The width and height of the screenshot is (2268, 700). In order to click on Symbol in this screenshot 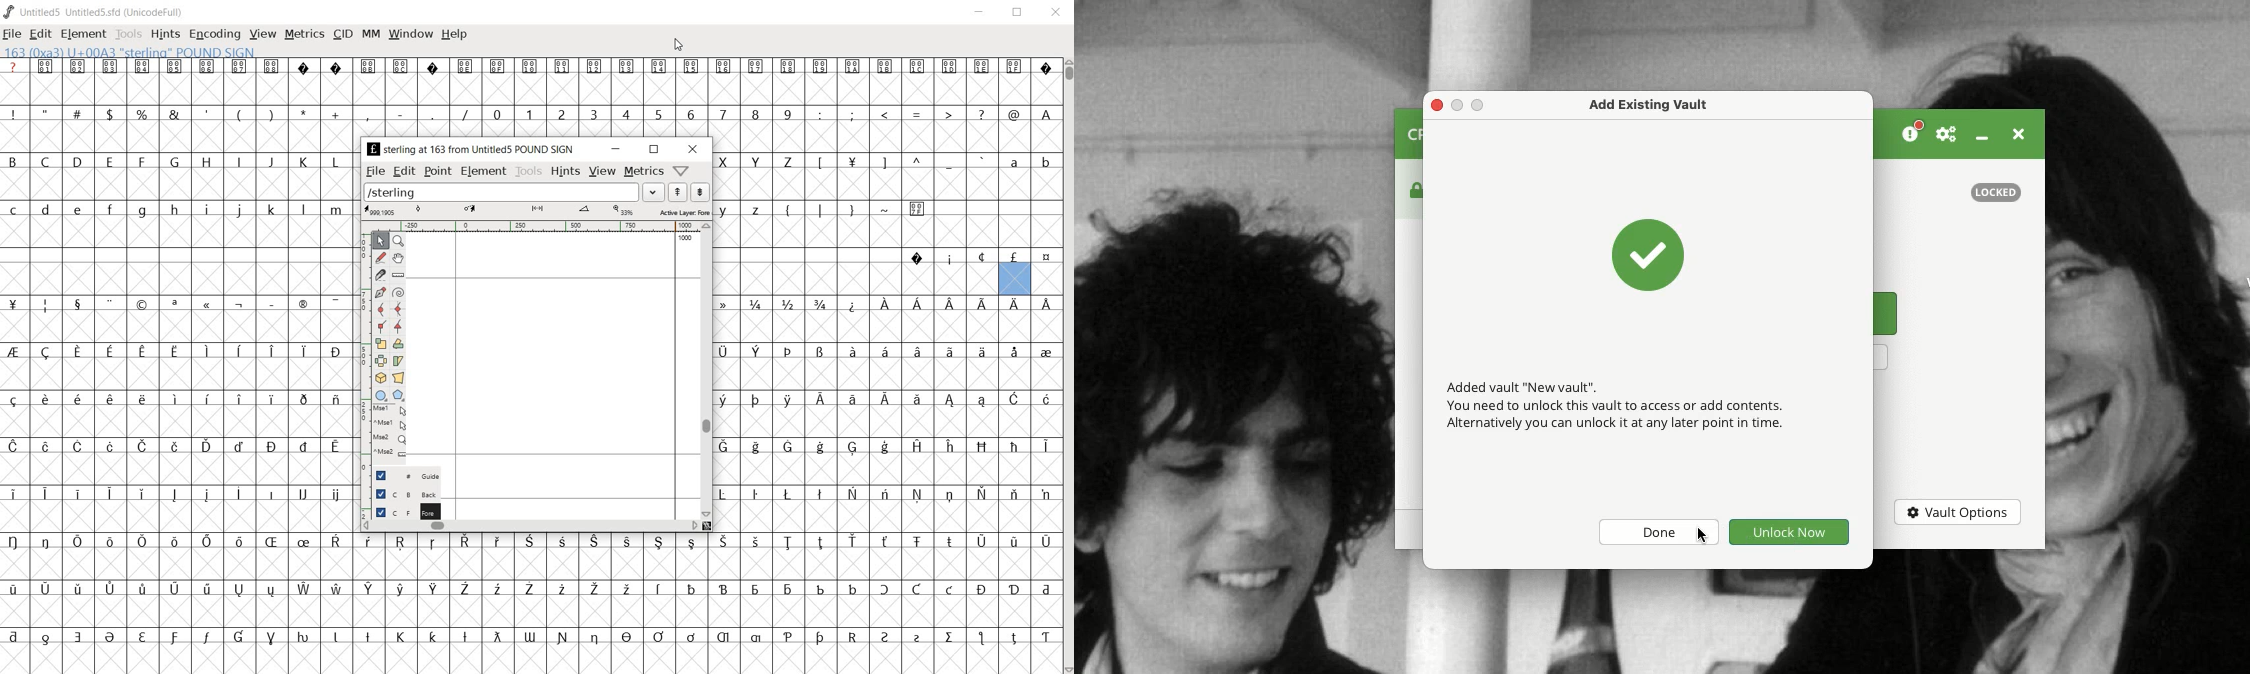, I will do `click(305, 445)`.